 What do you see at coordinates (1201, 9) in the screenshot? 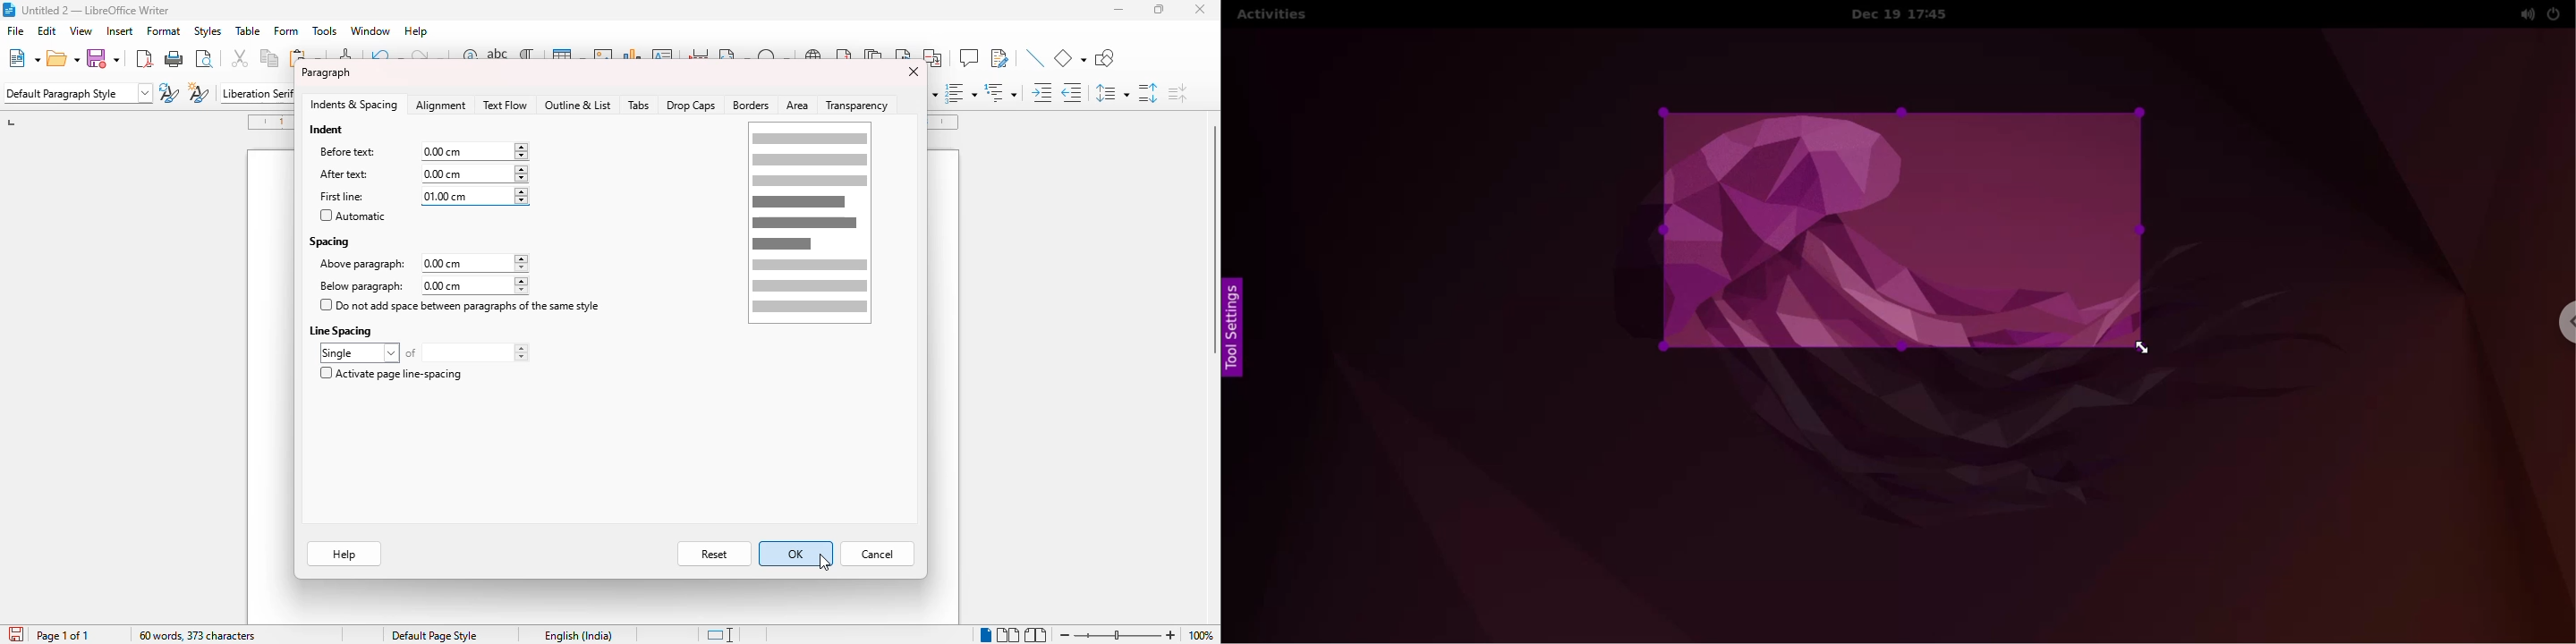
I see `close` at bounding box center [1201, 9].